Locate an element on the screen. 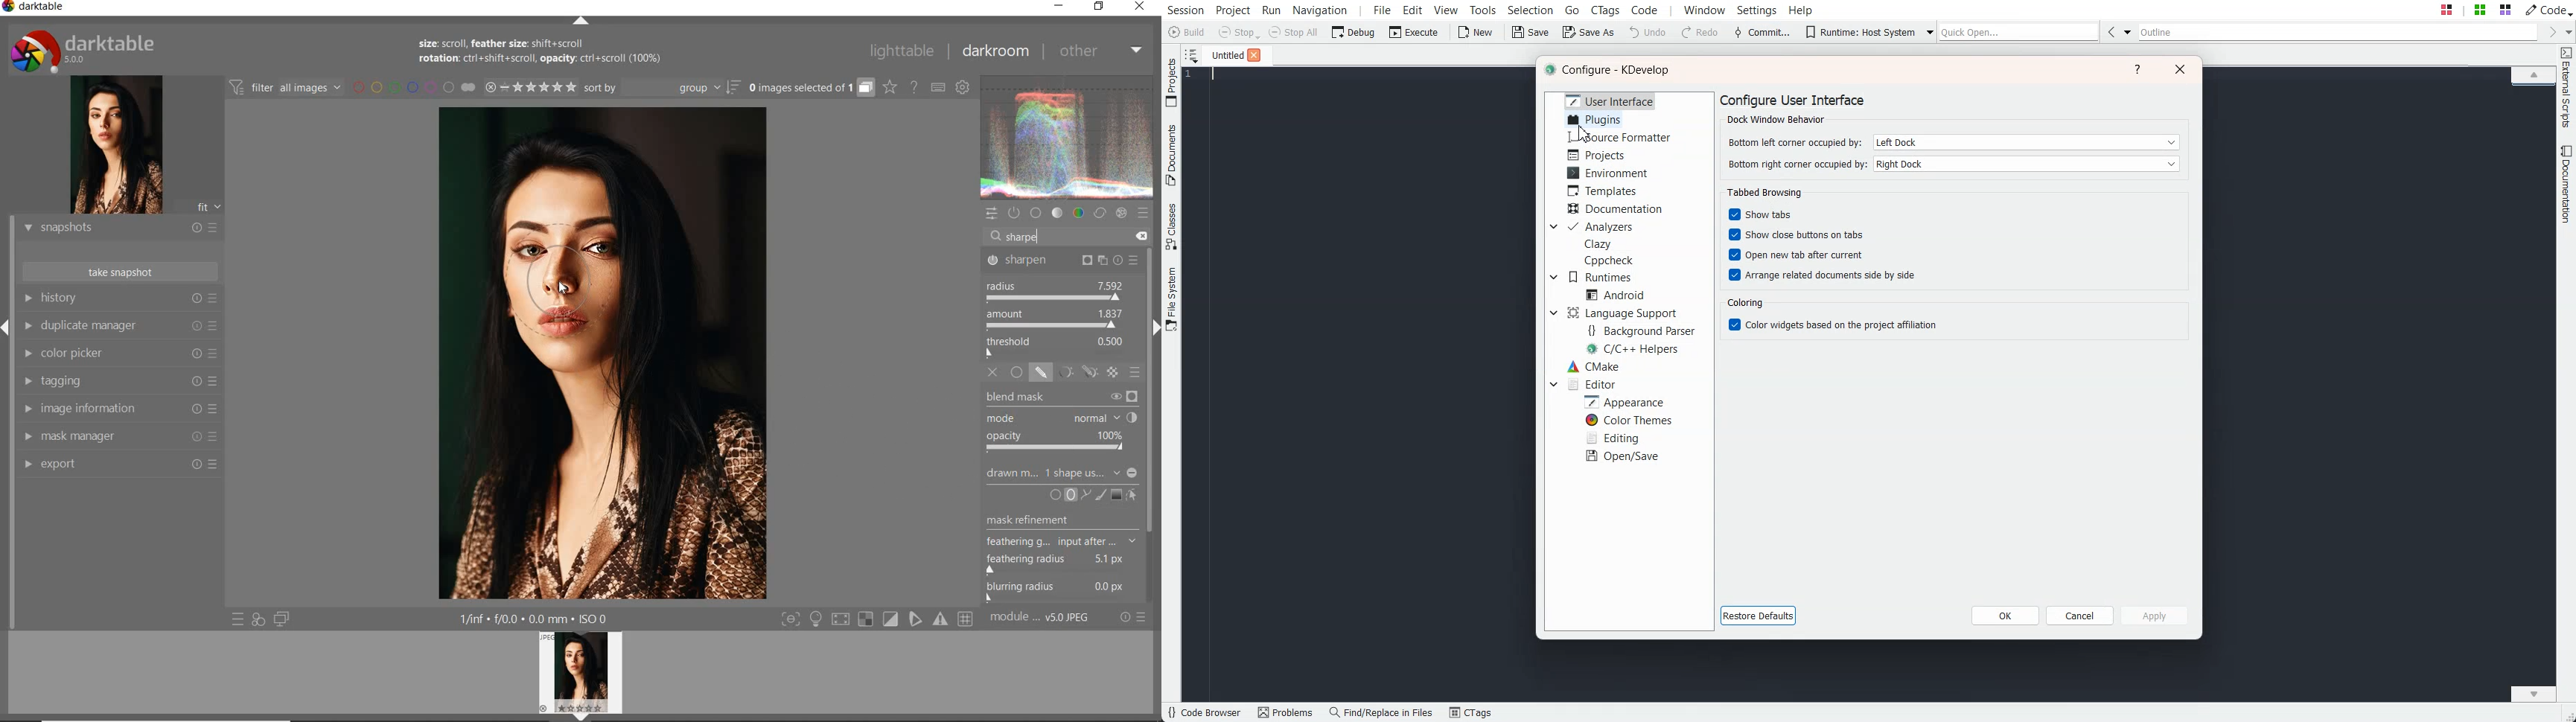  display a second darkroom image below is located at coordinates (283, 618).